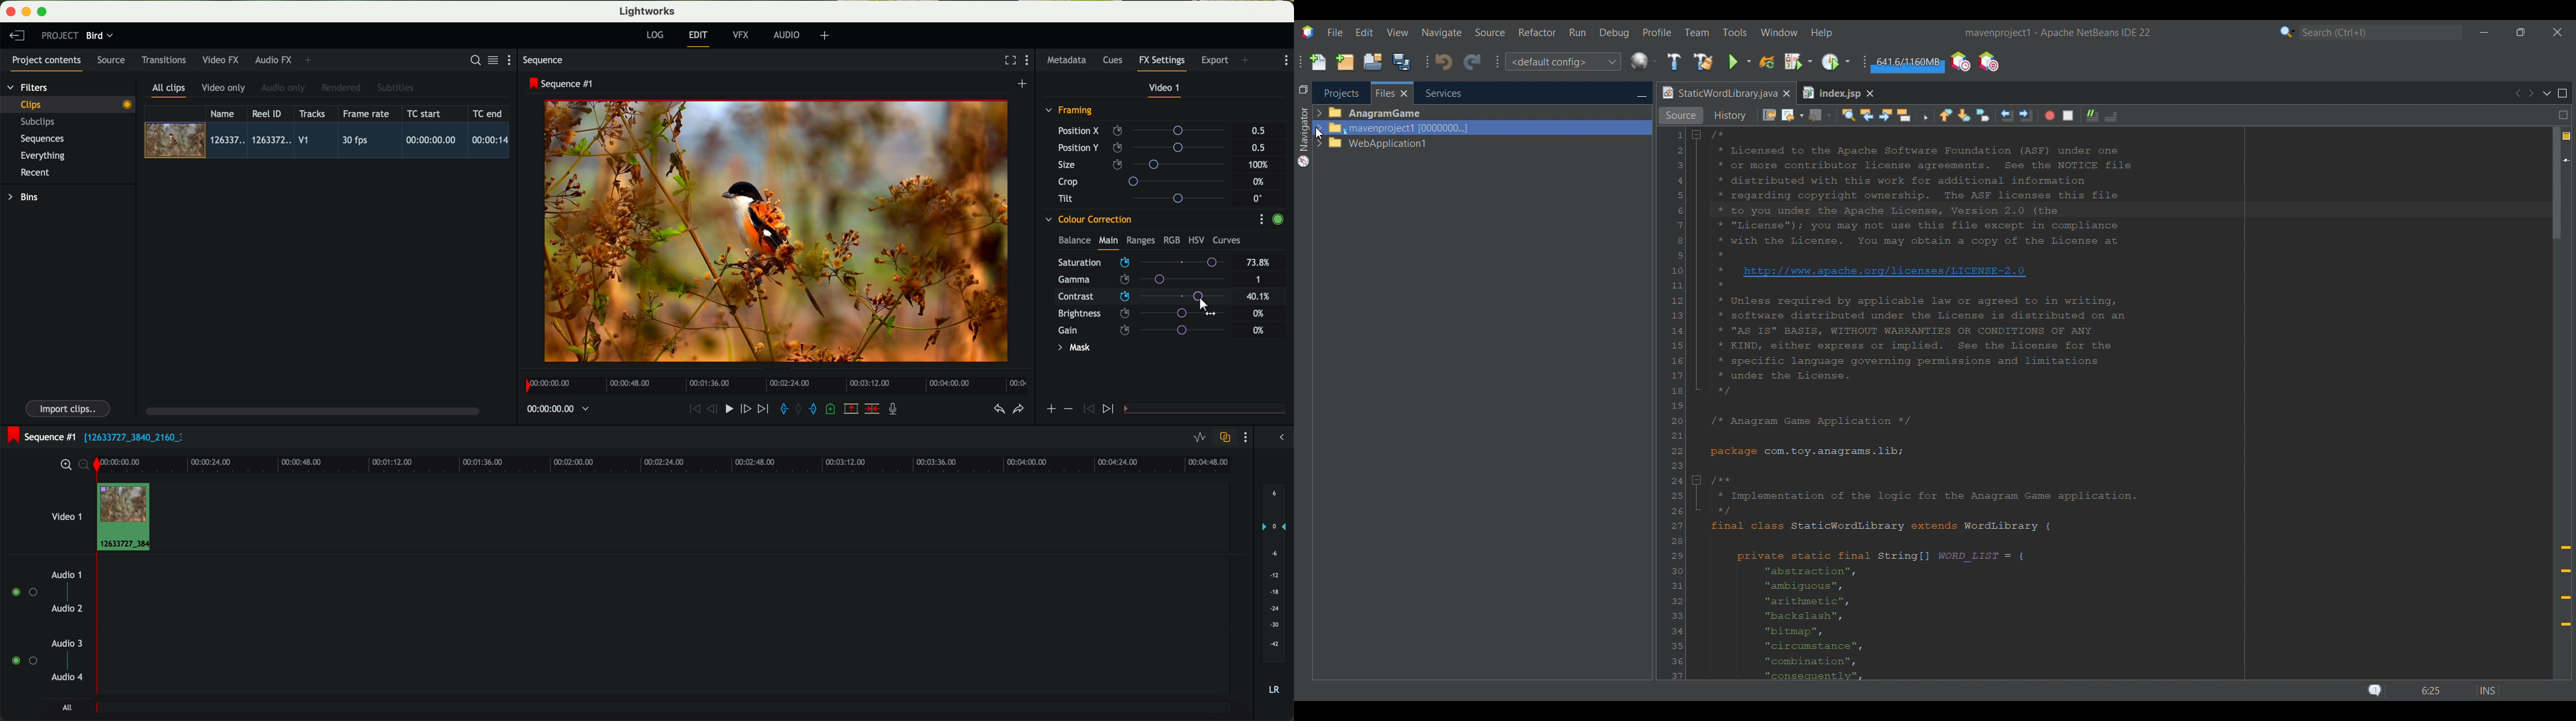 This screenshot has width=2576, height=728. I want to click on show settings menu, so click(1261, 219).